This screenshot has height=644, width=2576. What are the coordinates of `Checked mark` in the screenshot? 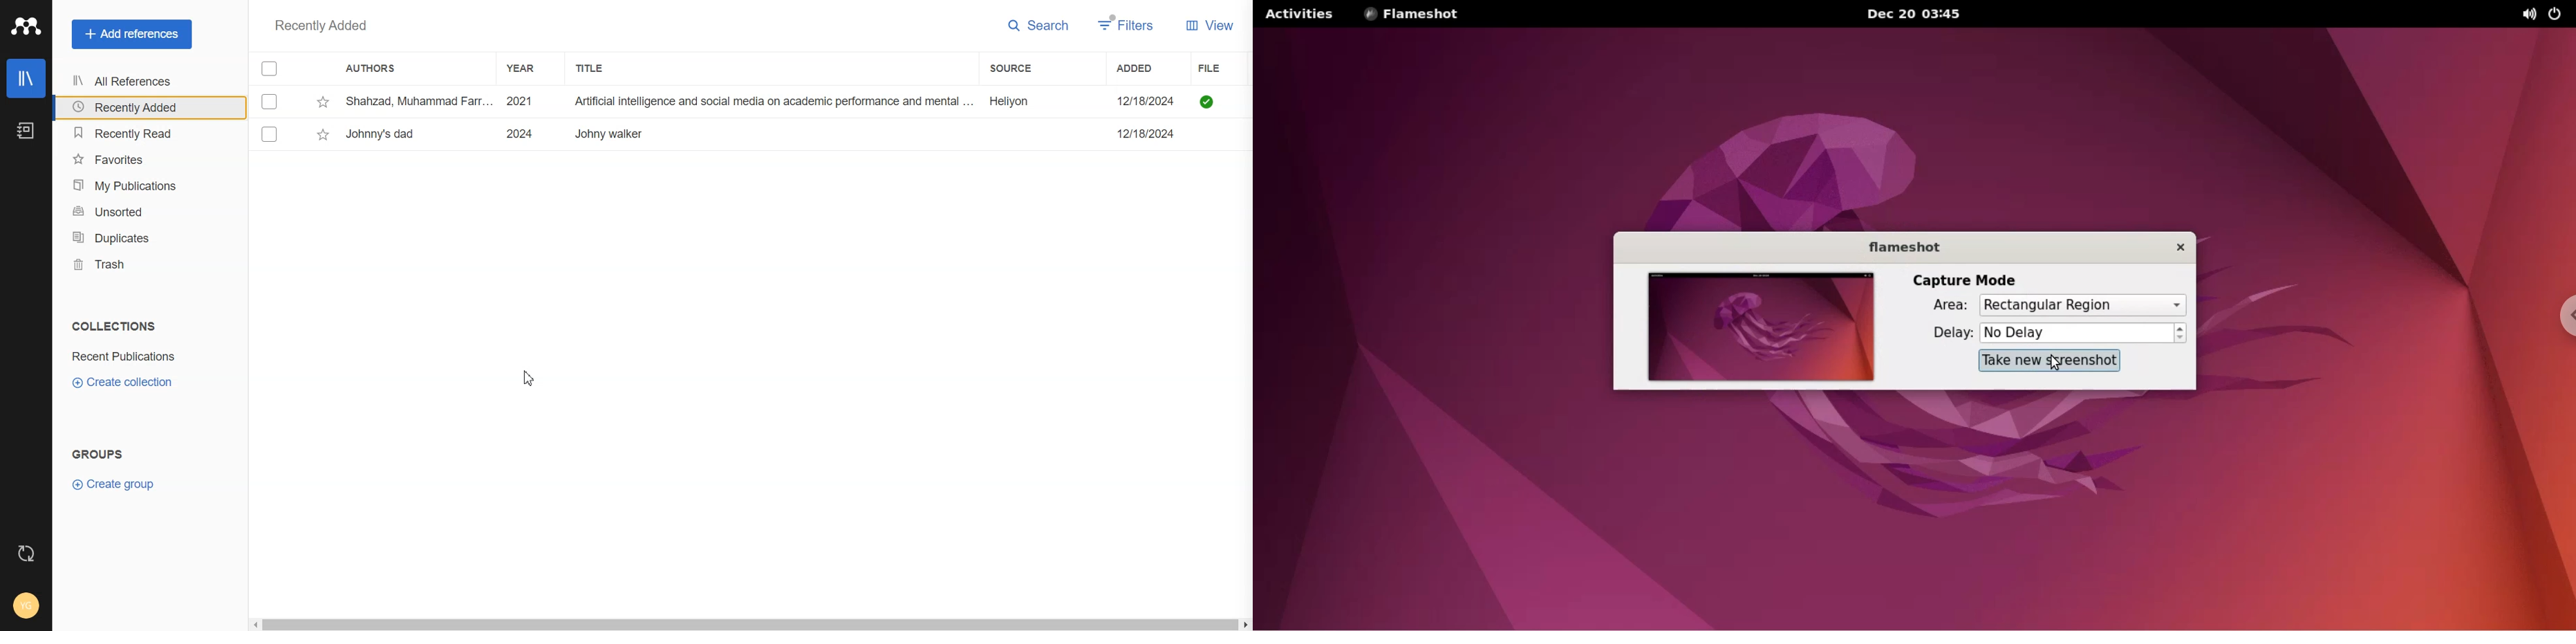 It's located at (270, 101).